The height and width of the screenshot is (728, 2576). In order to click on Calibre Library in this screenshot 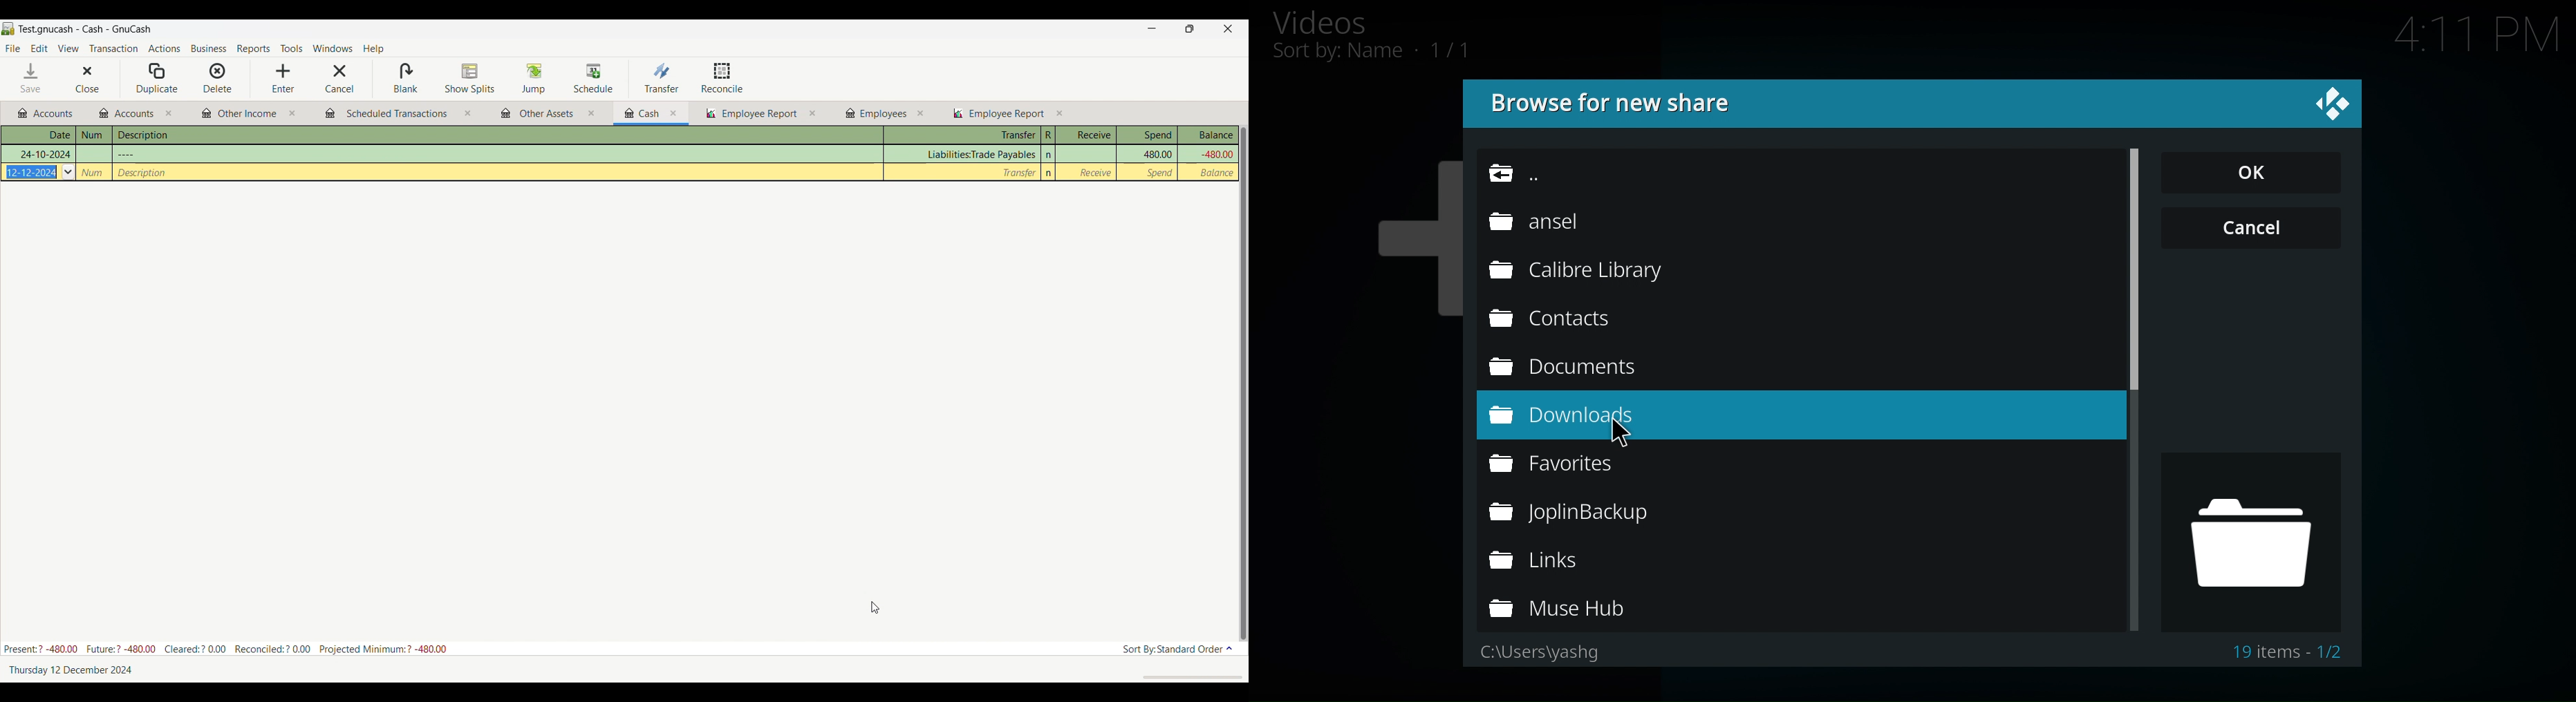, I will do `click(1573, 270)`.